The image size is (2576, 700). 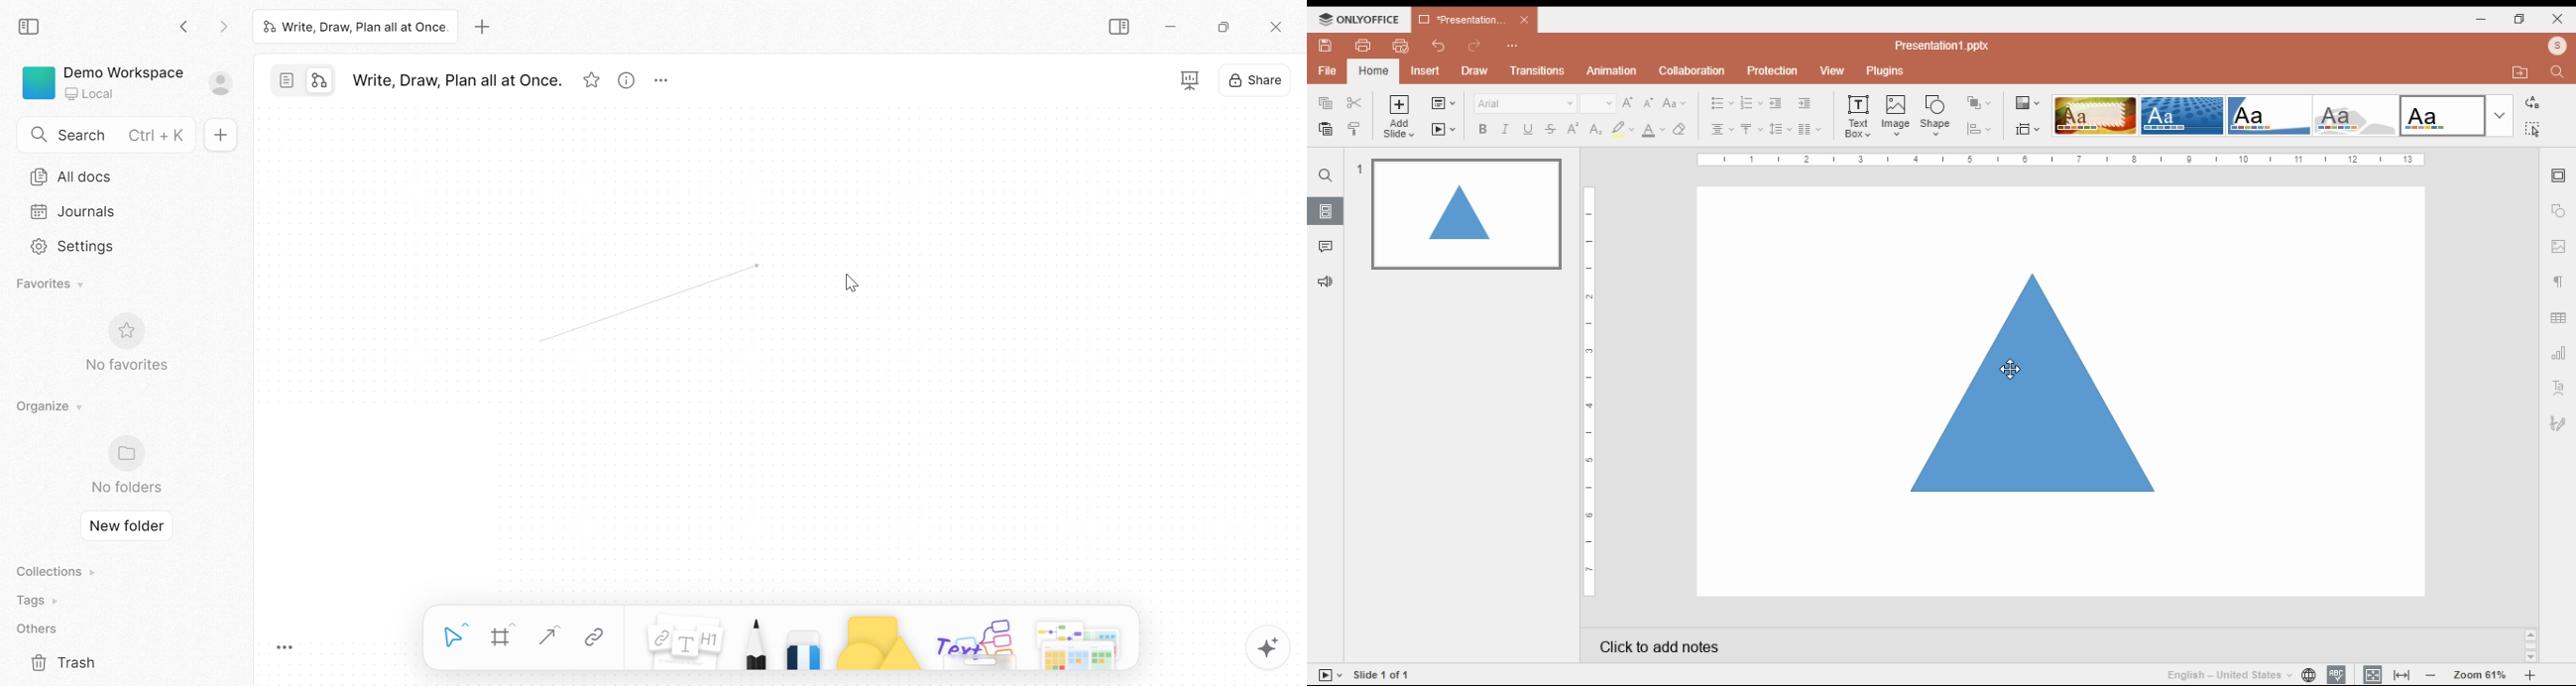 I want to click on change case, so click(x=1676, y=103).